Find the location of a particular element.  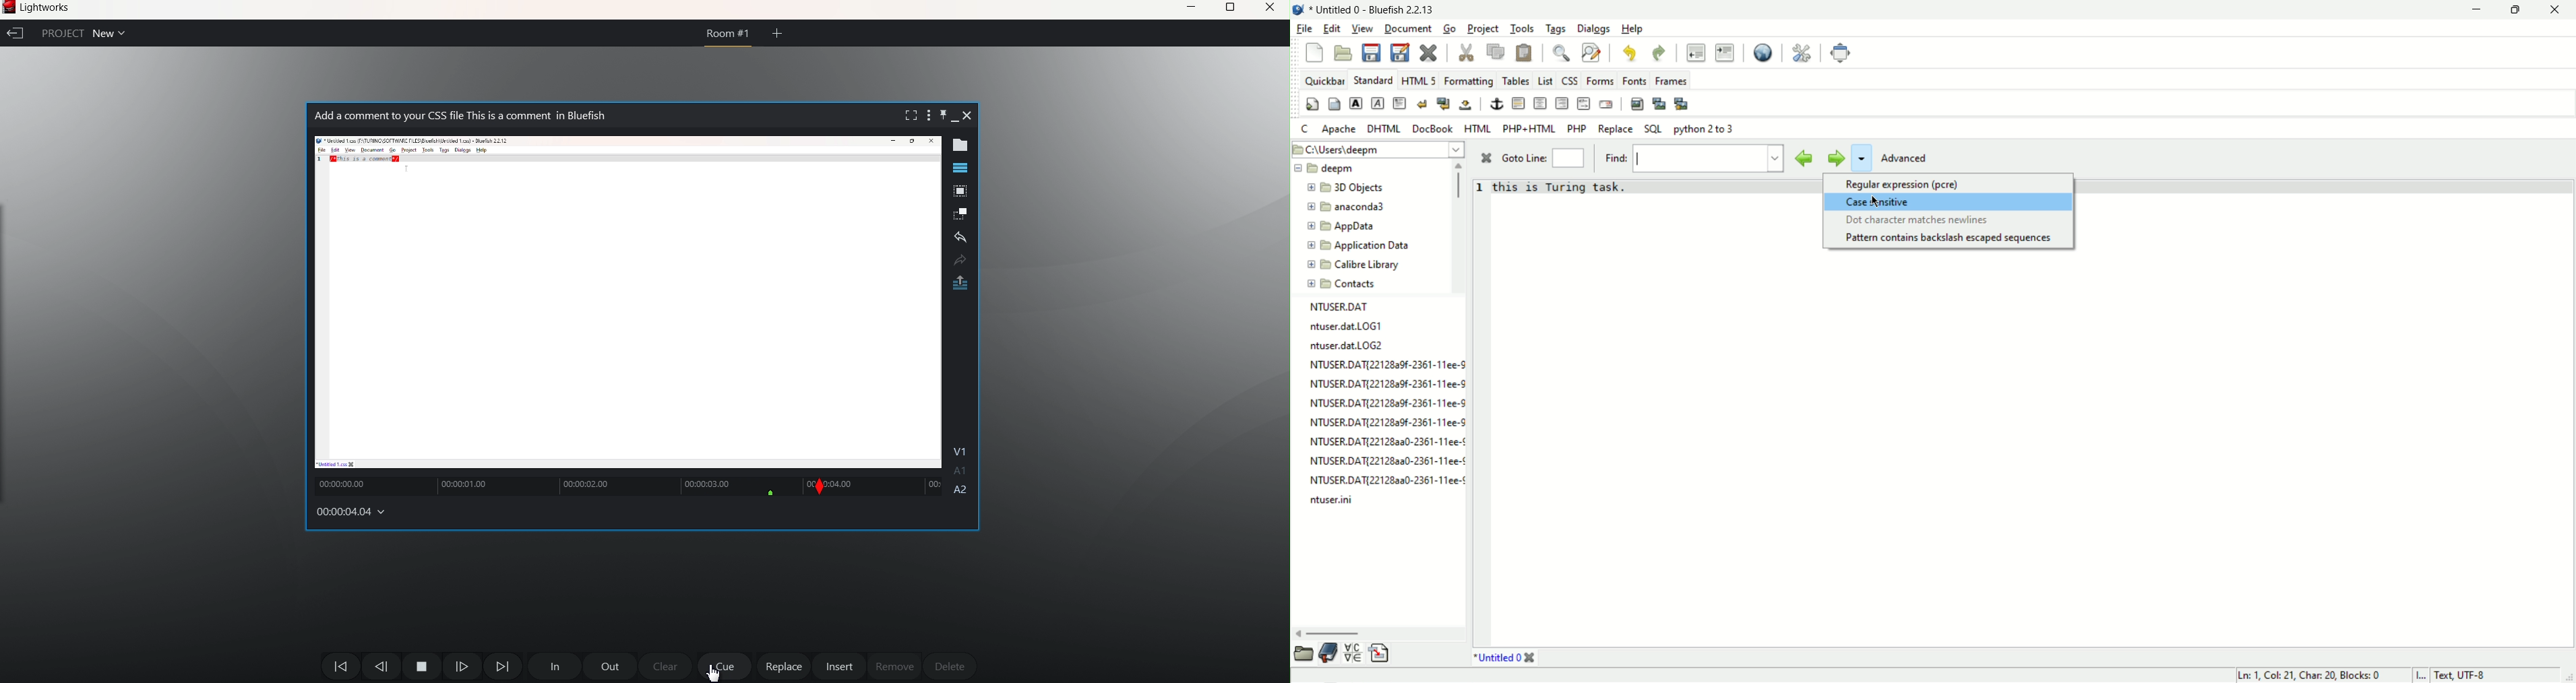

text field is located at coordinates (1702, 159).